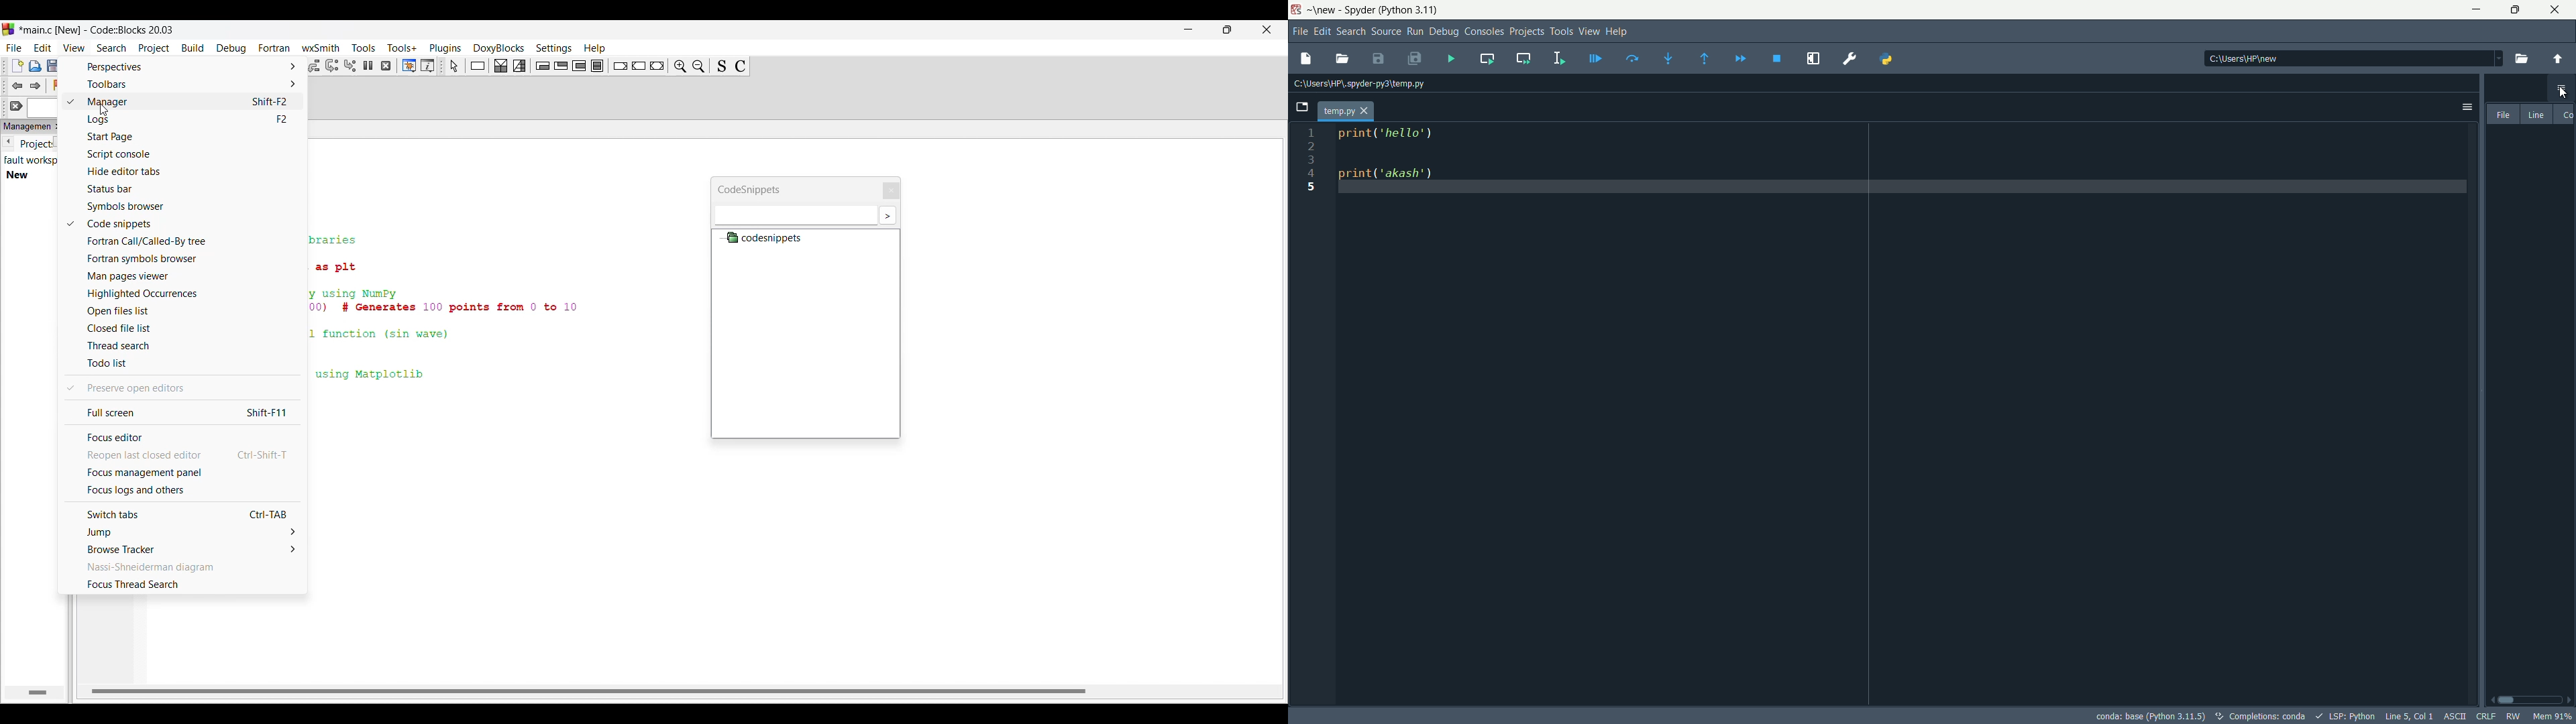 This screenshot has height=728, width=2576. What do you see at coordinates (1409, 10) in the screenshot?
I see `python 3.11` at bounding box center [1409, 10].